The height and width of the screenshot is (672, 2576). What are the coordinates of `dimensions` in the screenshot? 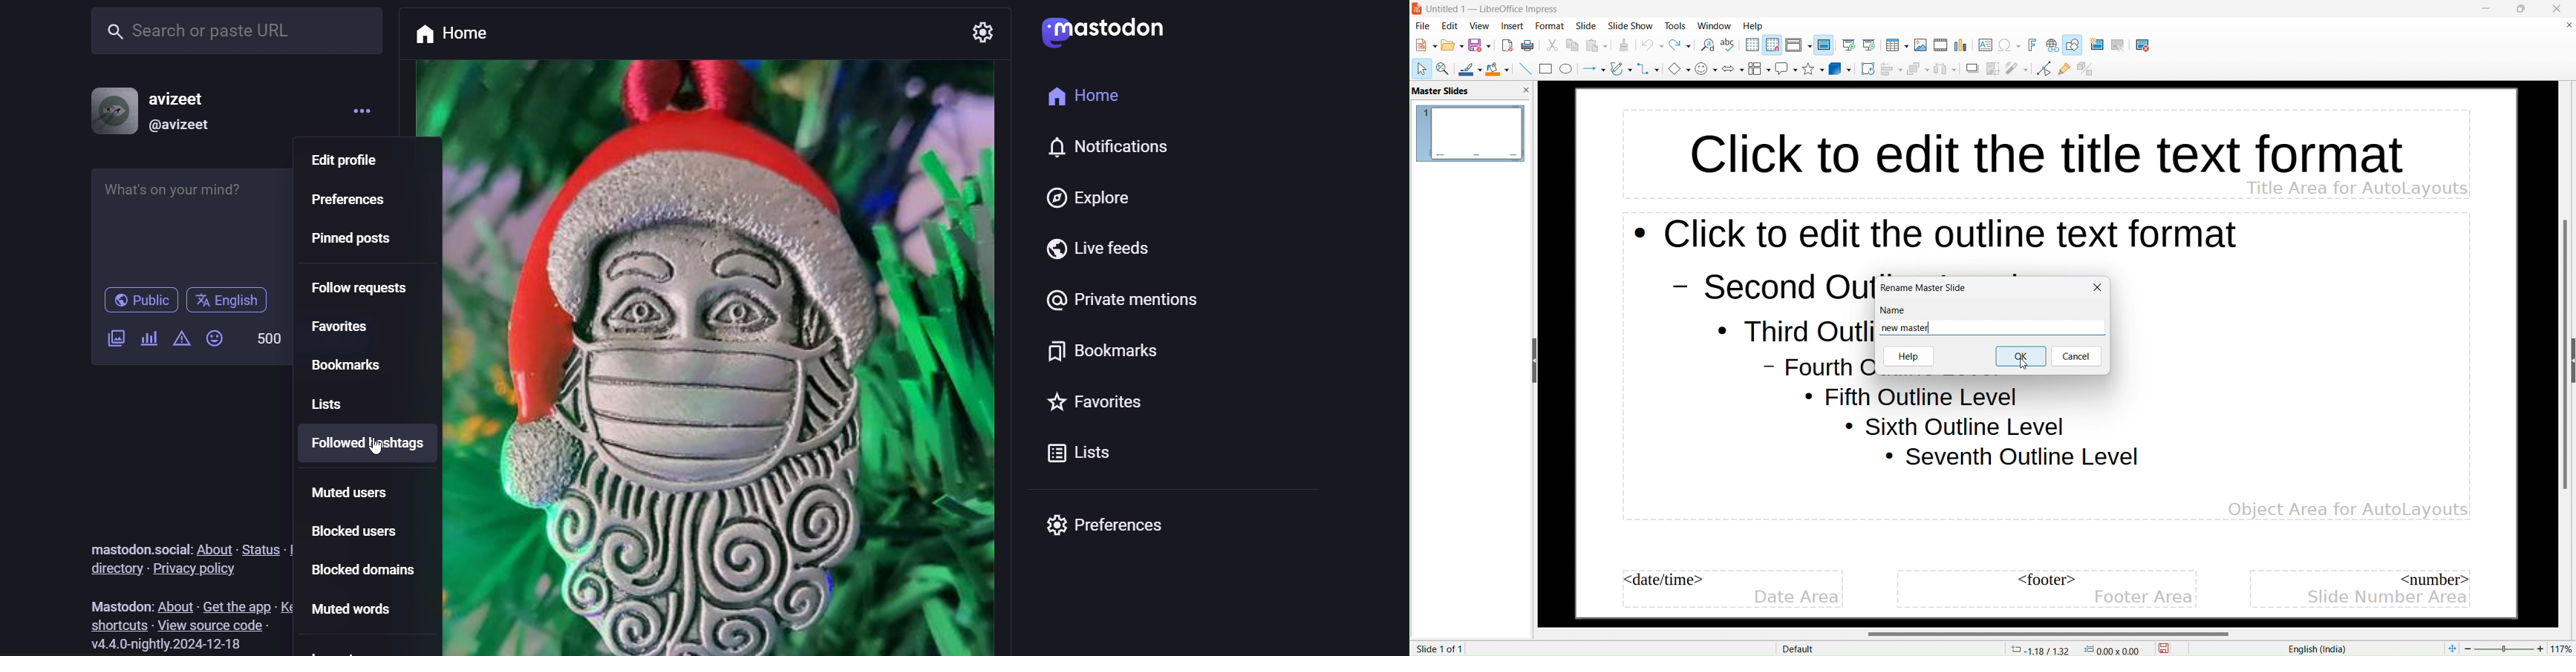 It's located at (2113, 649).